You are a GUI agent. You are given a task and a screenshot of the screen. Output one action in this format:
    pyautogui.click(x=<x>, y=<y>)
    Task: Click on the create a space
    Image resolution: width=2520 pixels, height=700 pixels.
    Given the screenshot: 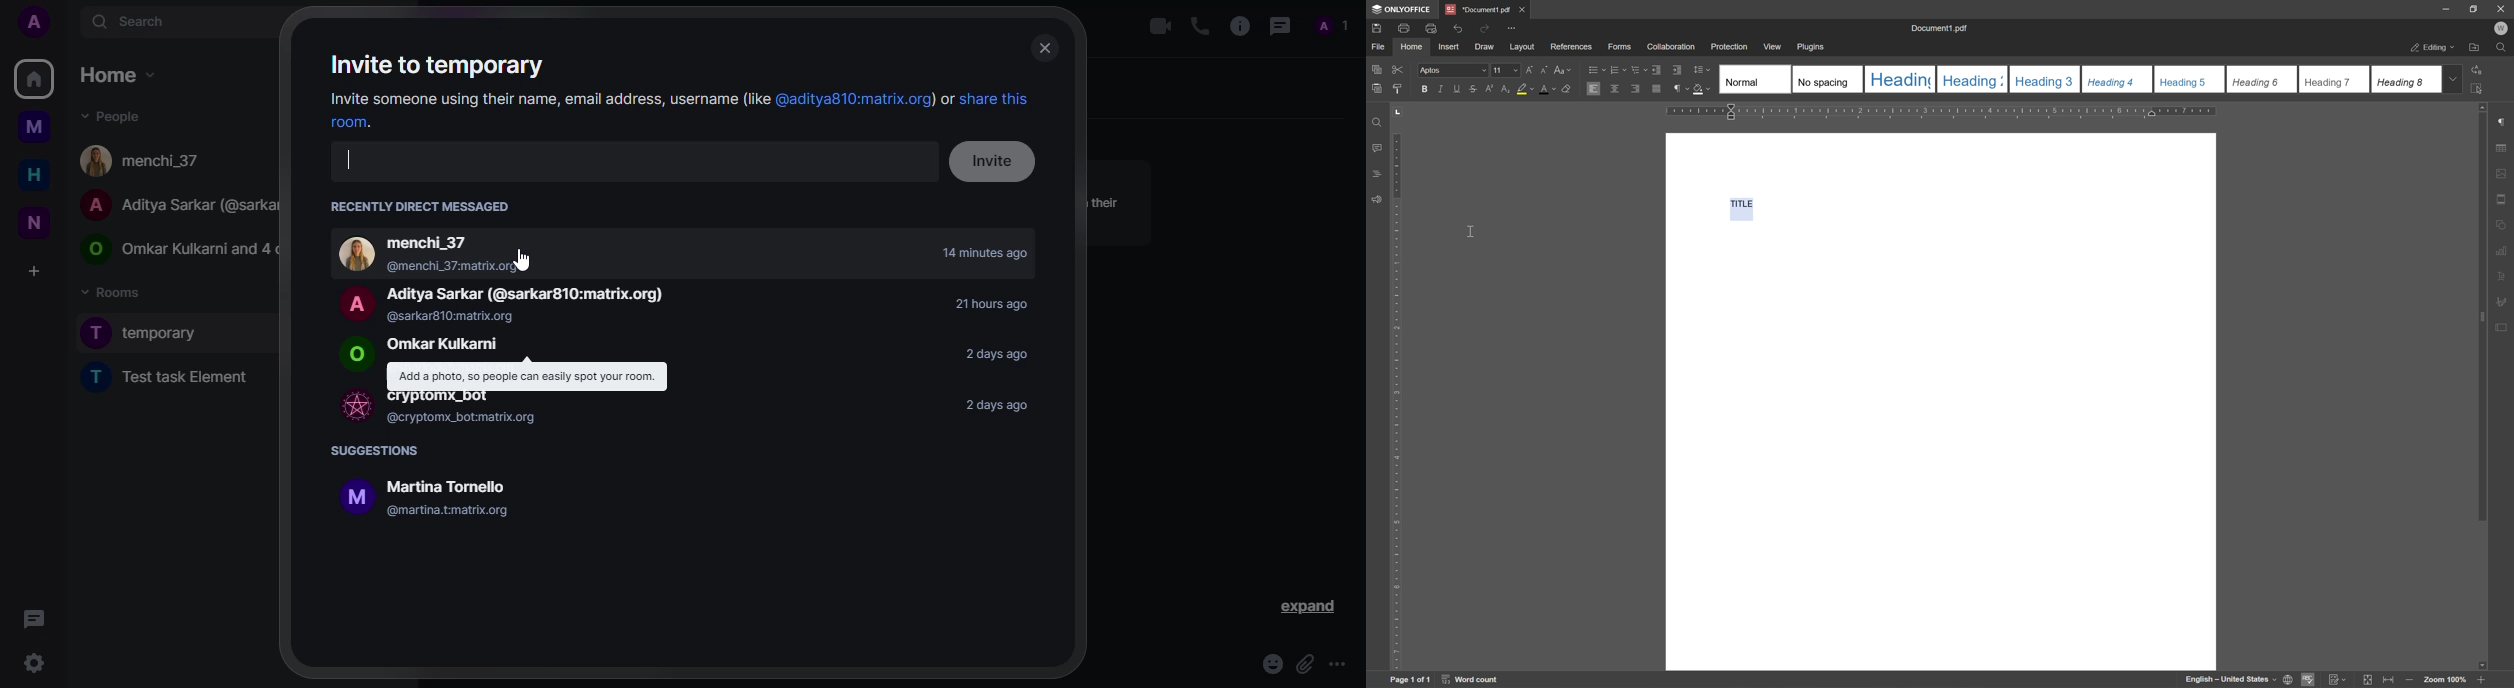 What is the action you would take?
    pyautogui.click(x=34, y=270)
    